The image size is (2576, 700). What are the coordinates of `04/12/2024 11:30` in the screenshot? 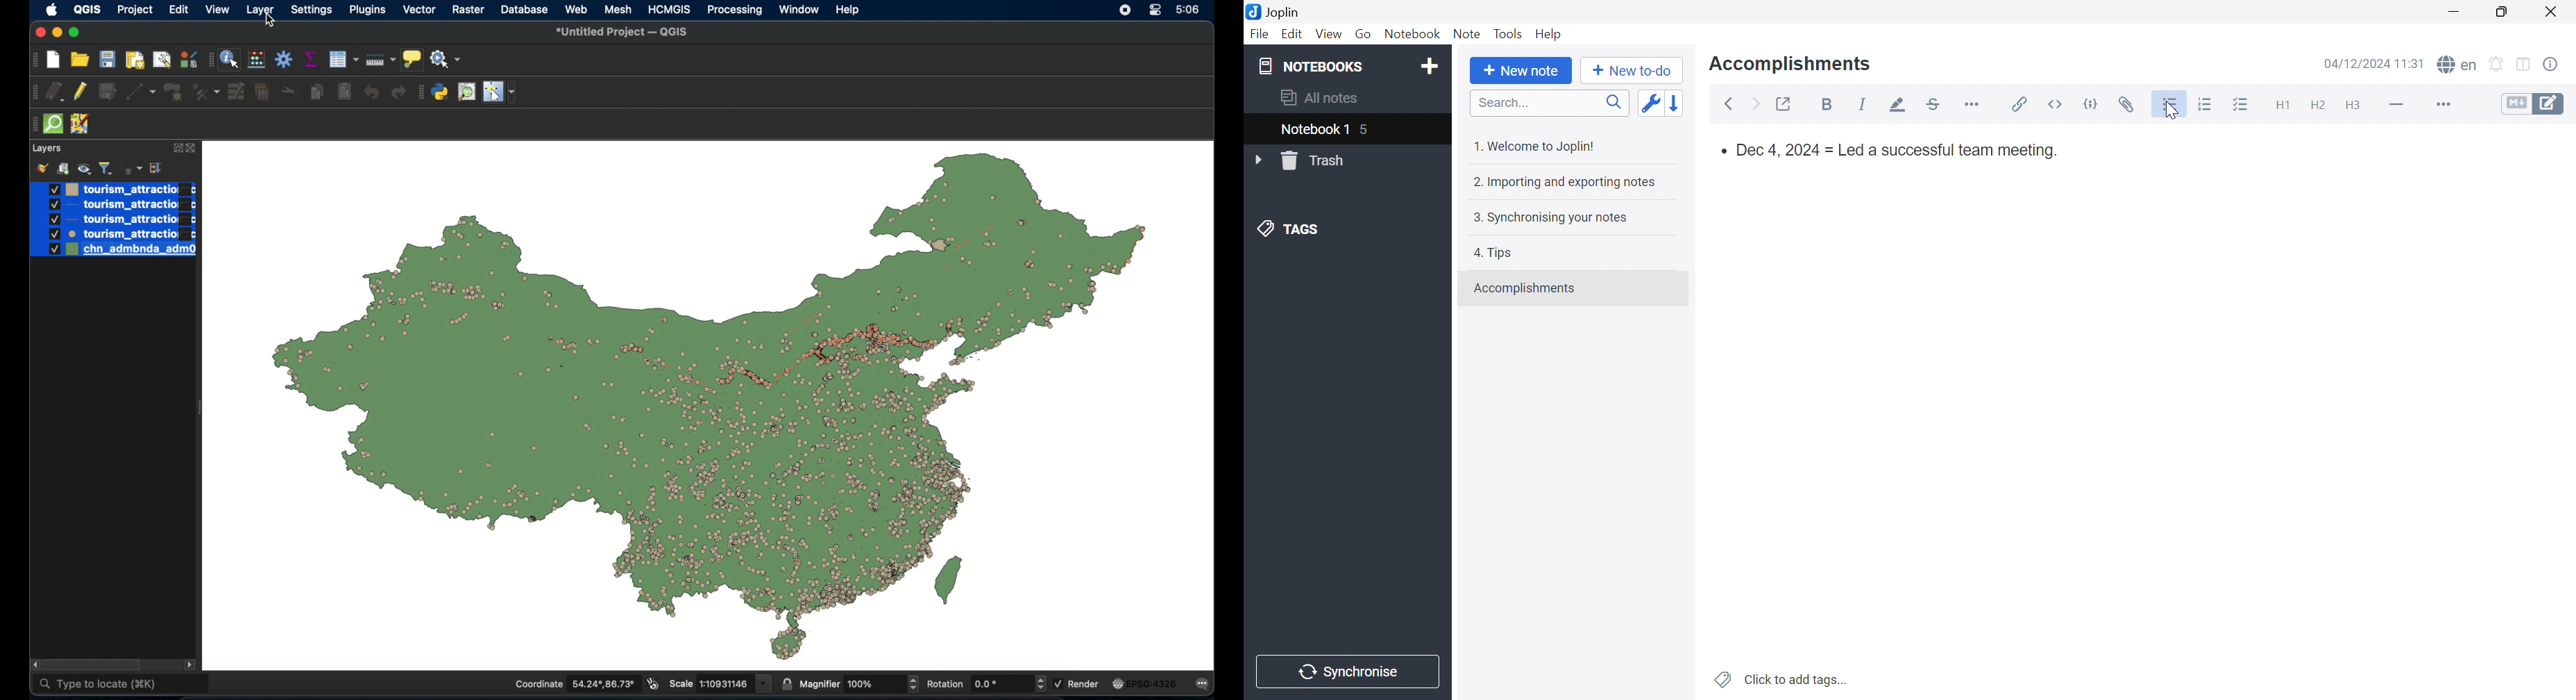 It's located at (2374, 62).